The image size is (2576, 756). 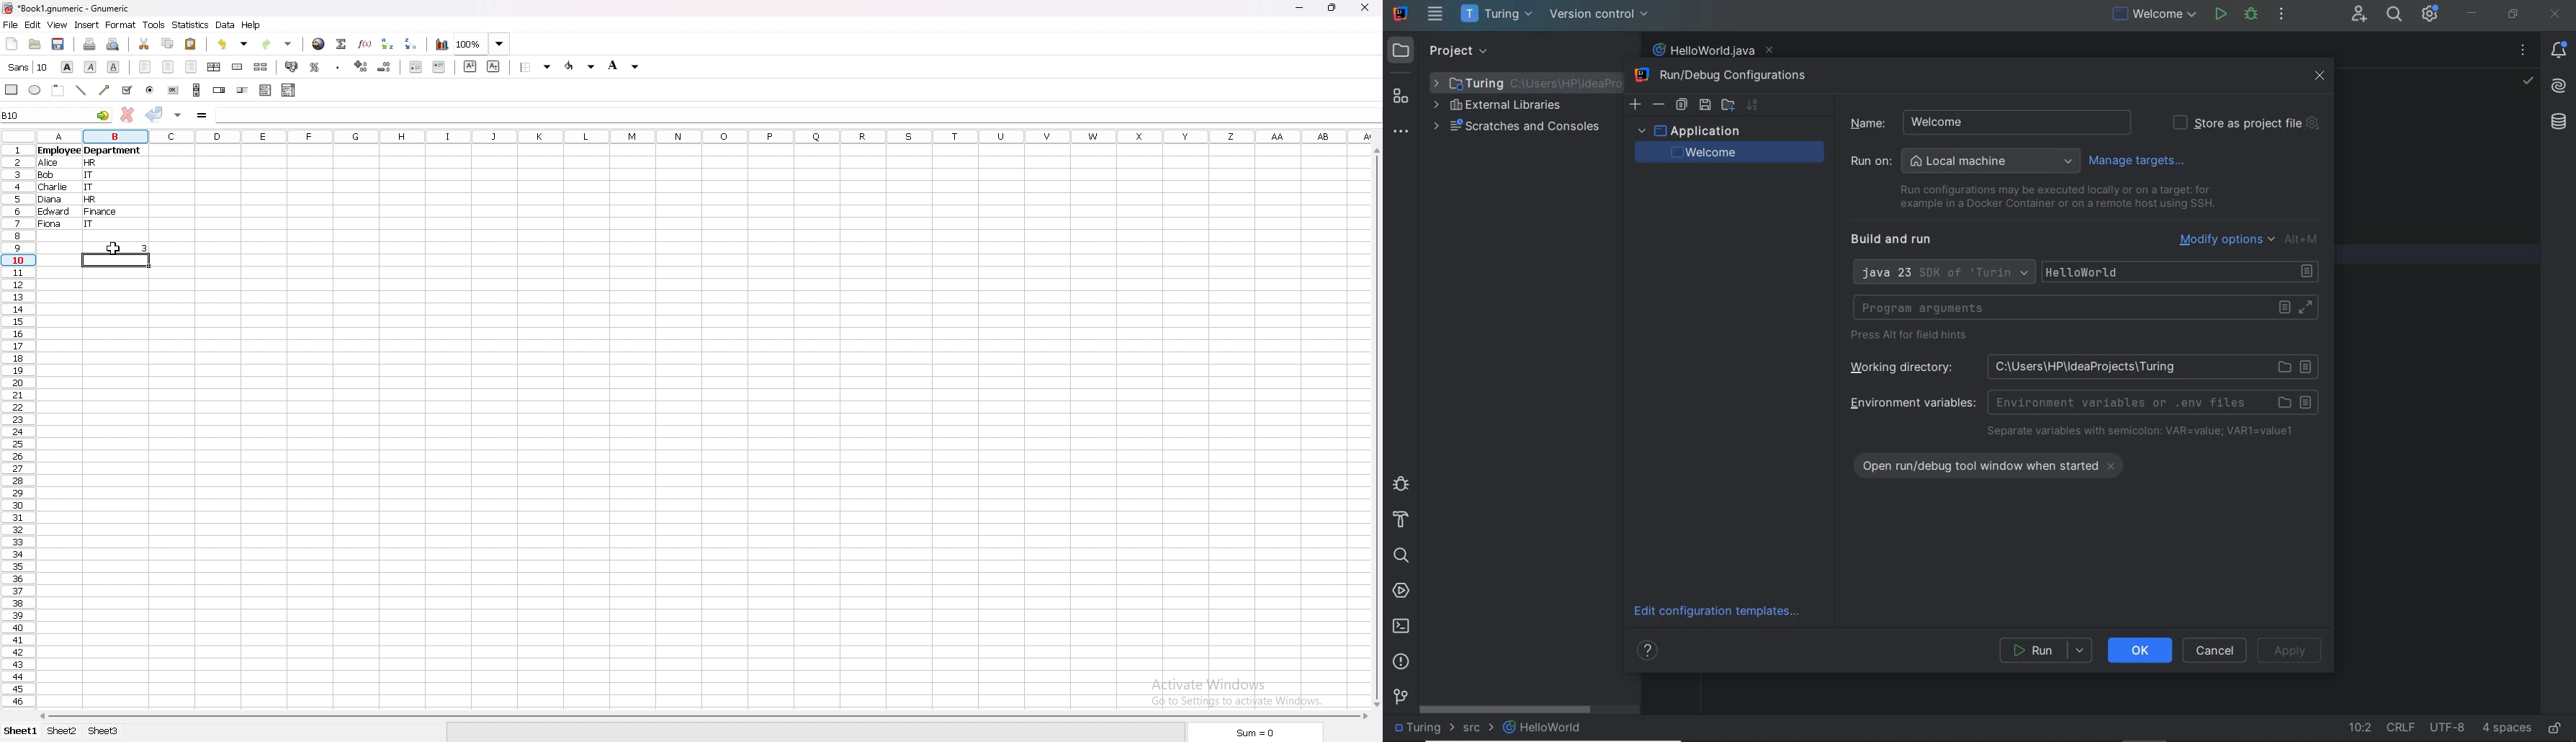 I want to click on increase decimals, so click(x=363, y=67).